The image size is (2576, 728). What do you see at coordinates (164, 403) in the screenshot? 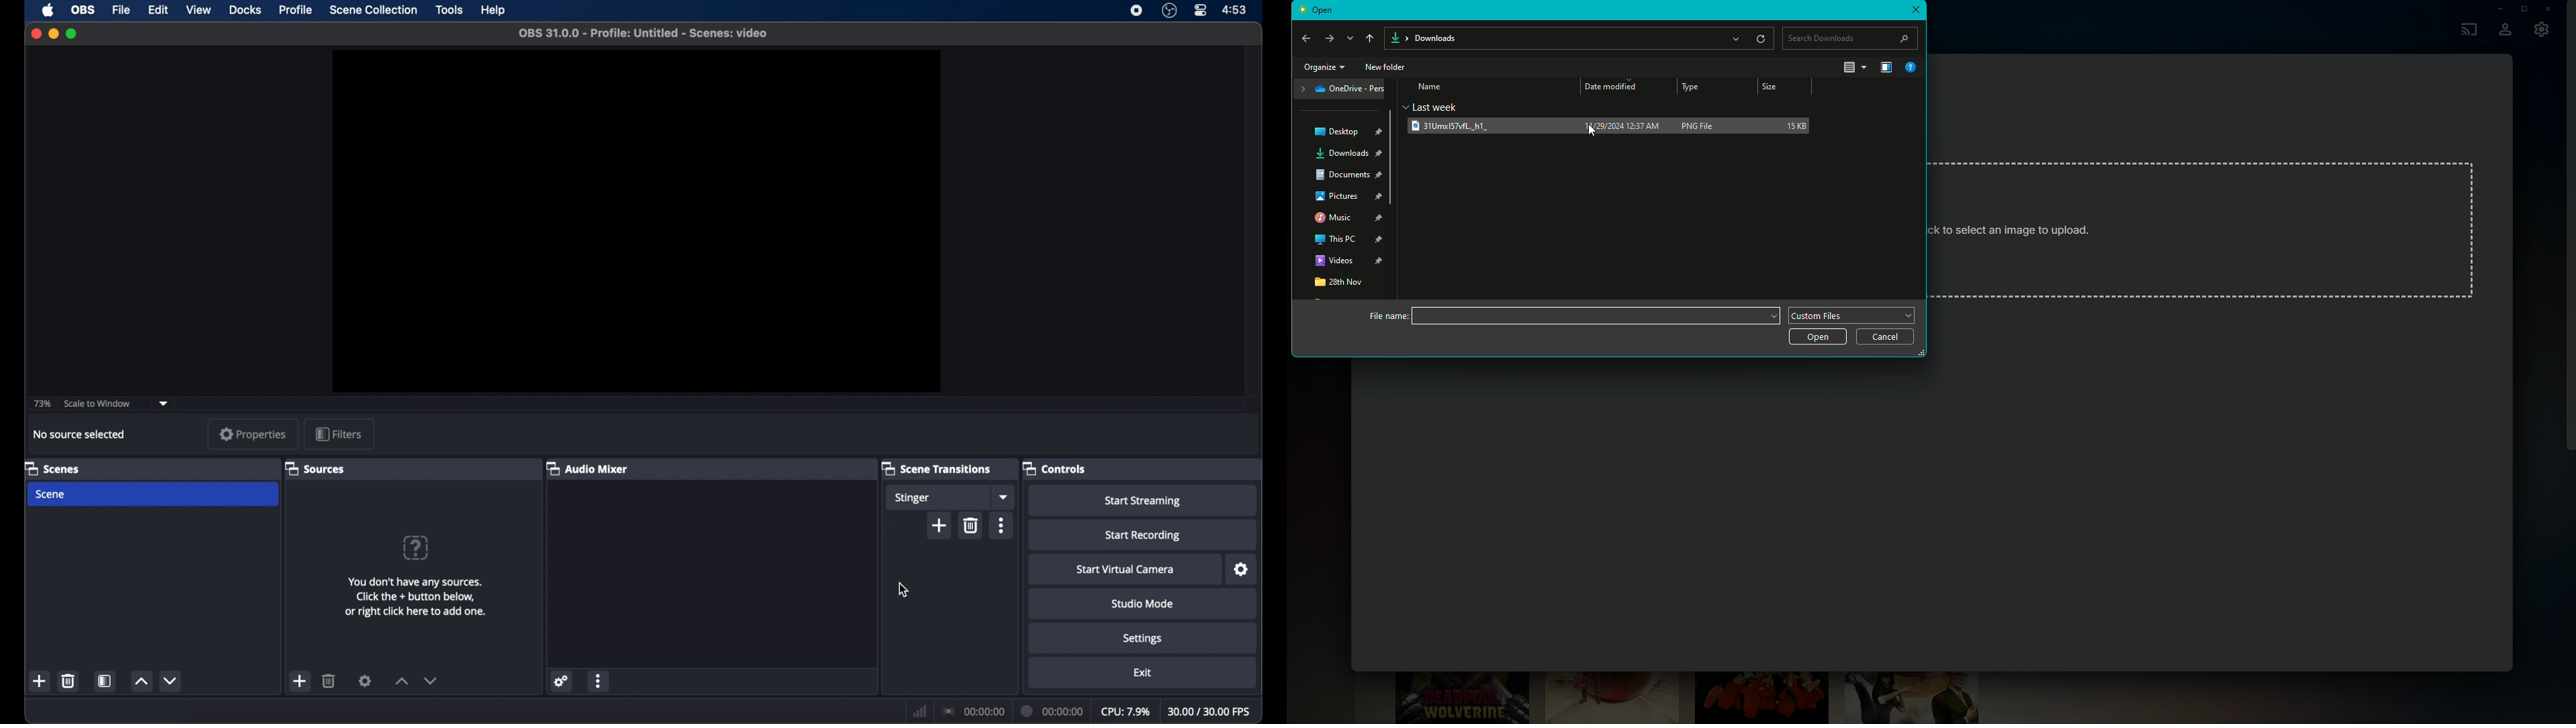
I see `dropdown` at bounding box center [164, 403].